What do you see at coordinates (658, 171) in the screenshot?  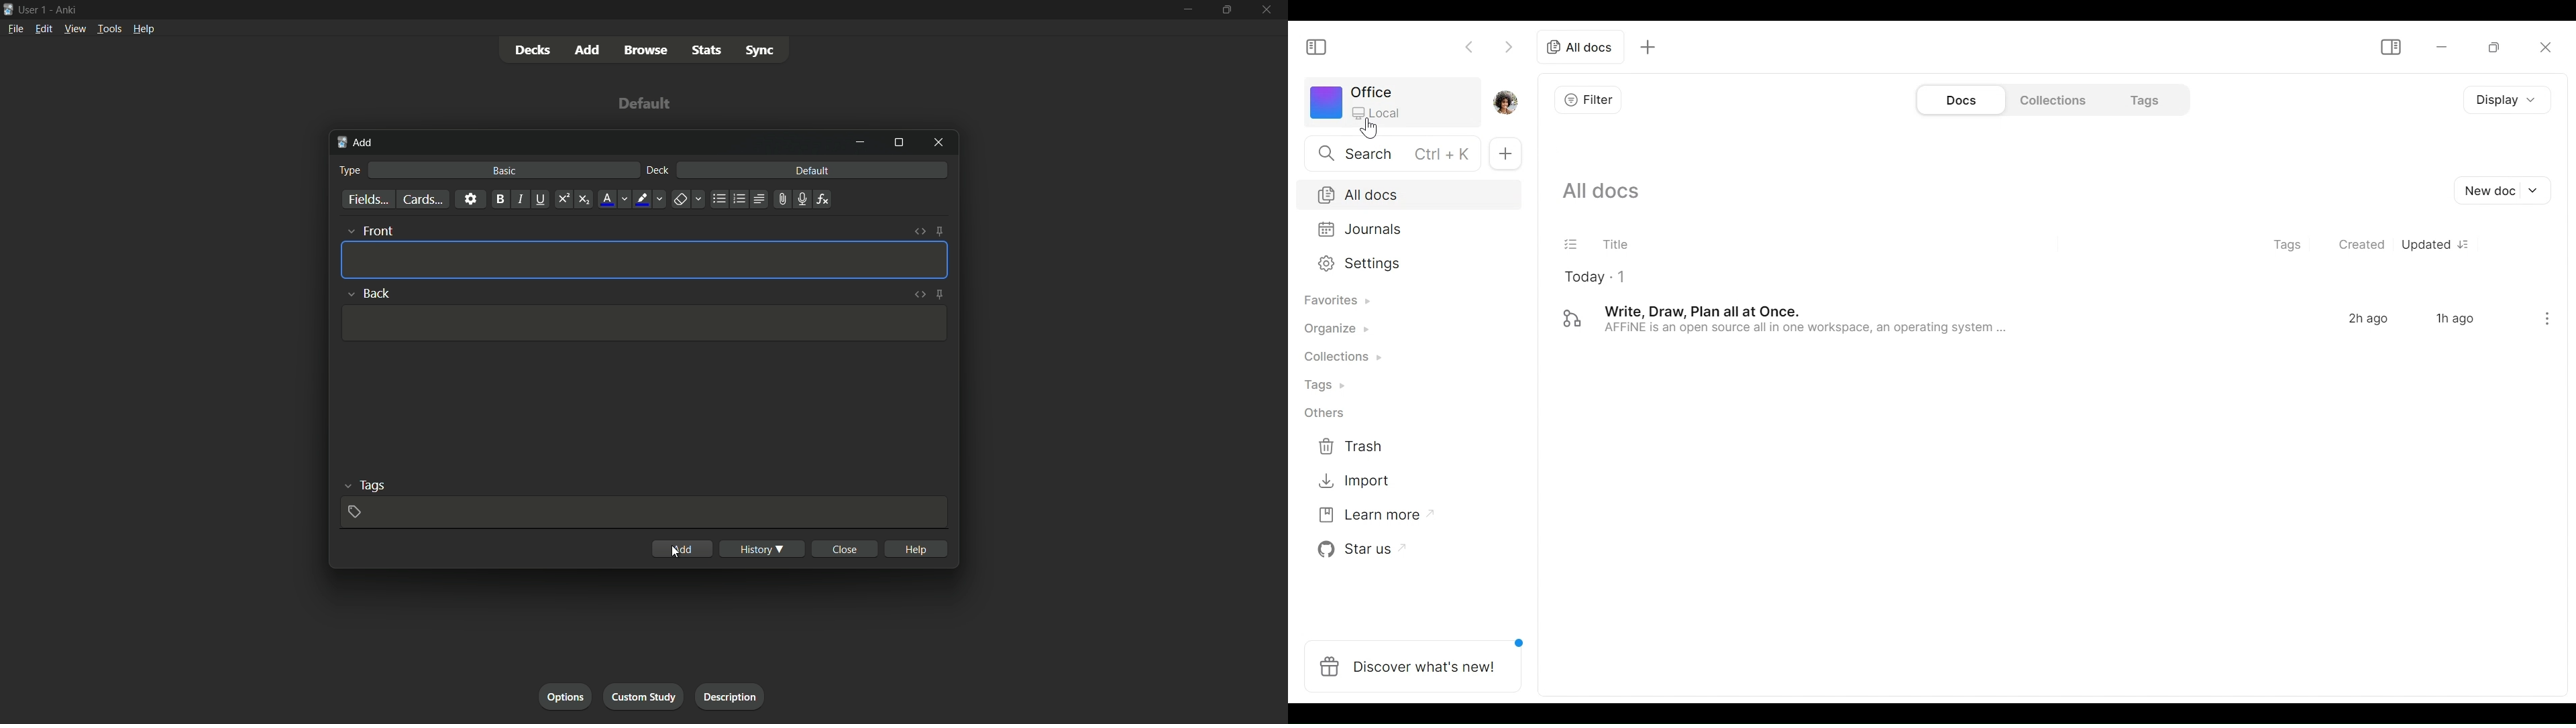 I see `deck` at bounding box center [658, 171].